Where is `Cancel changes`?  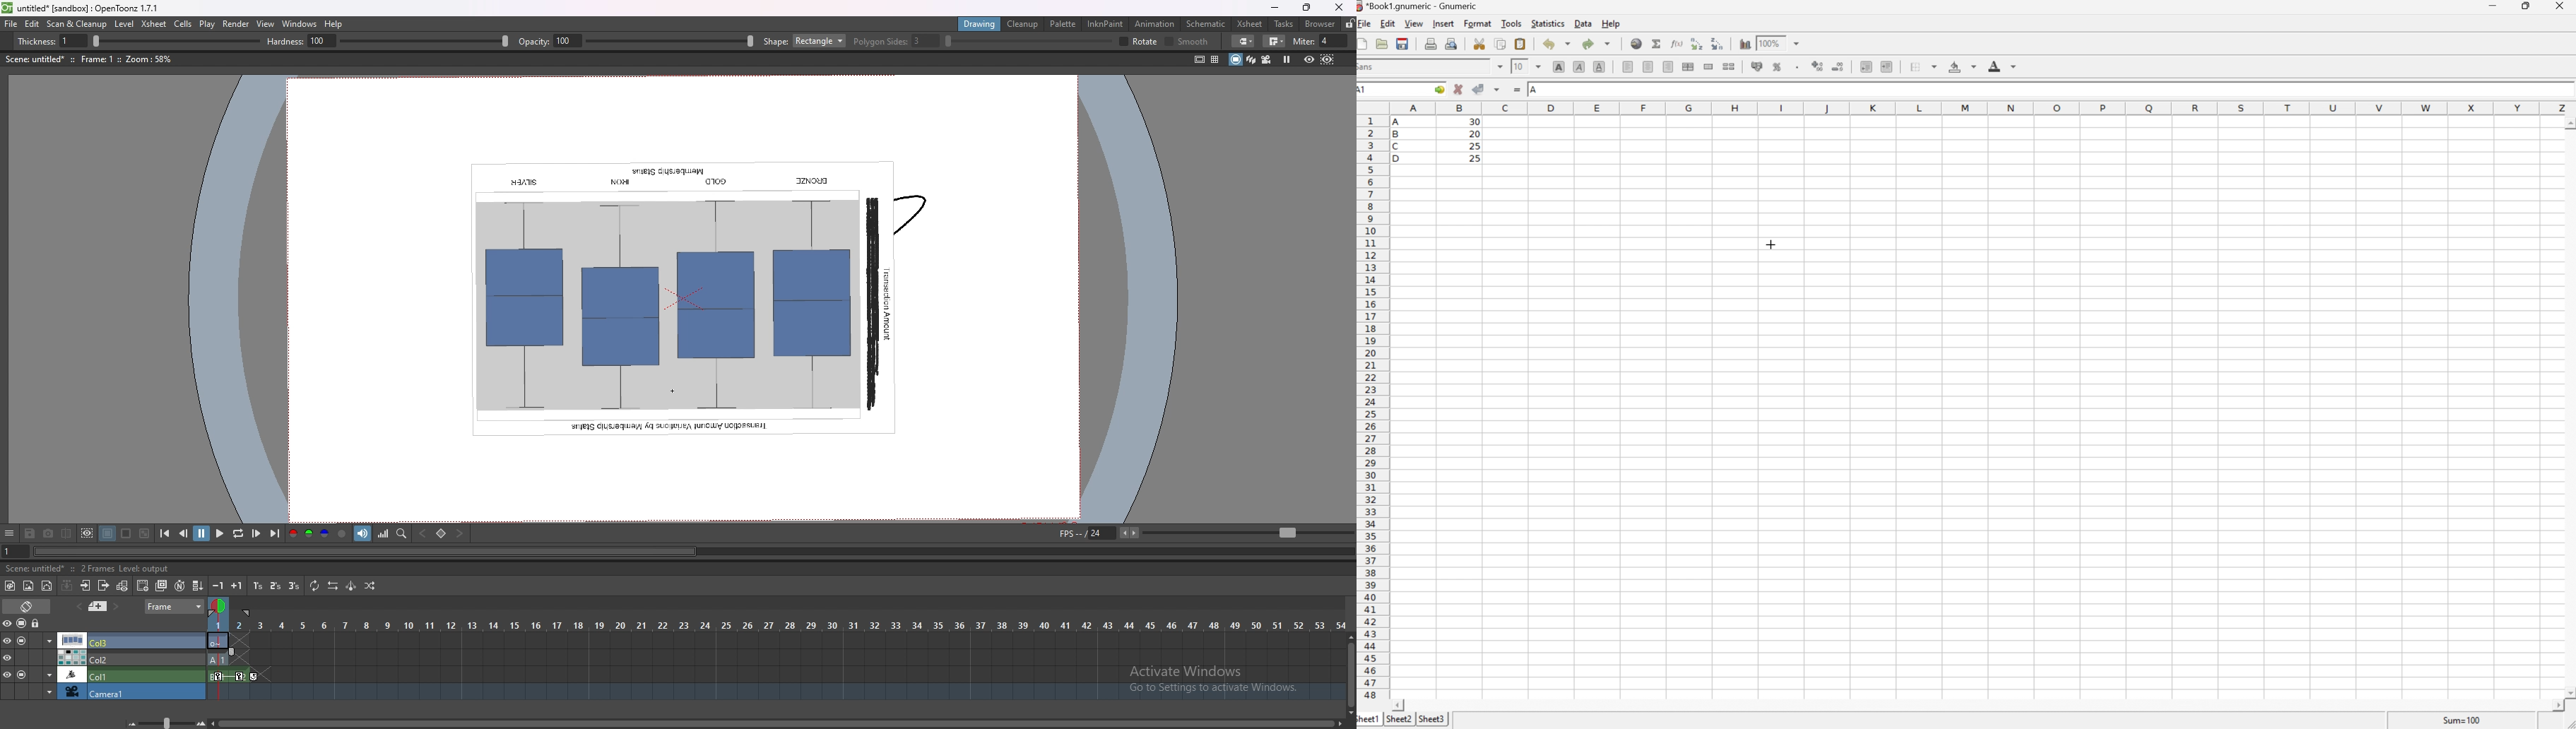 Cancel changes is located at coordinates (1458, 89).